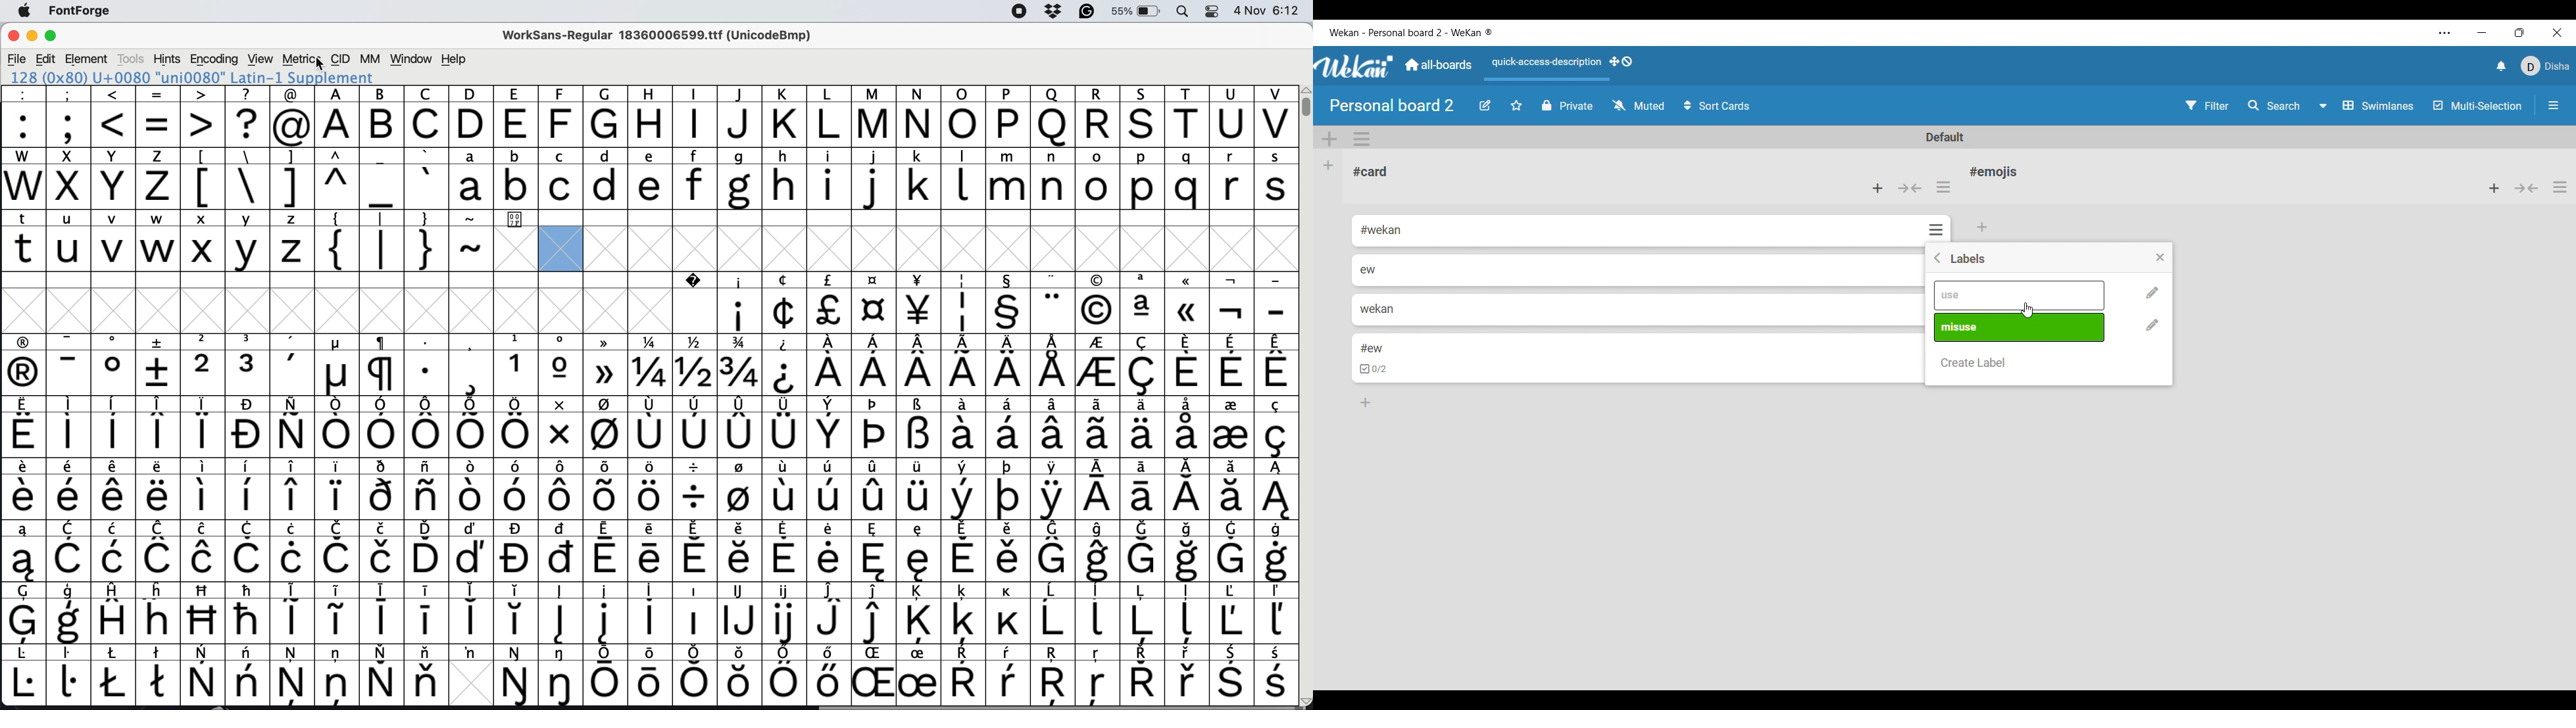 The height and width of the screenshot is (728, 2576). I want to click on Search, so click(2273, 105).